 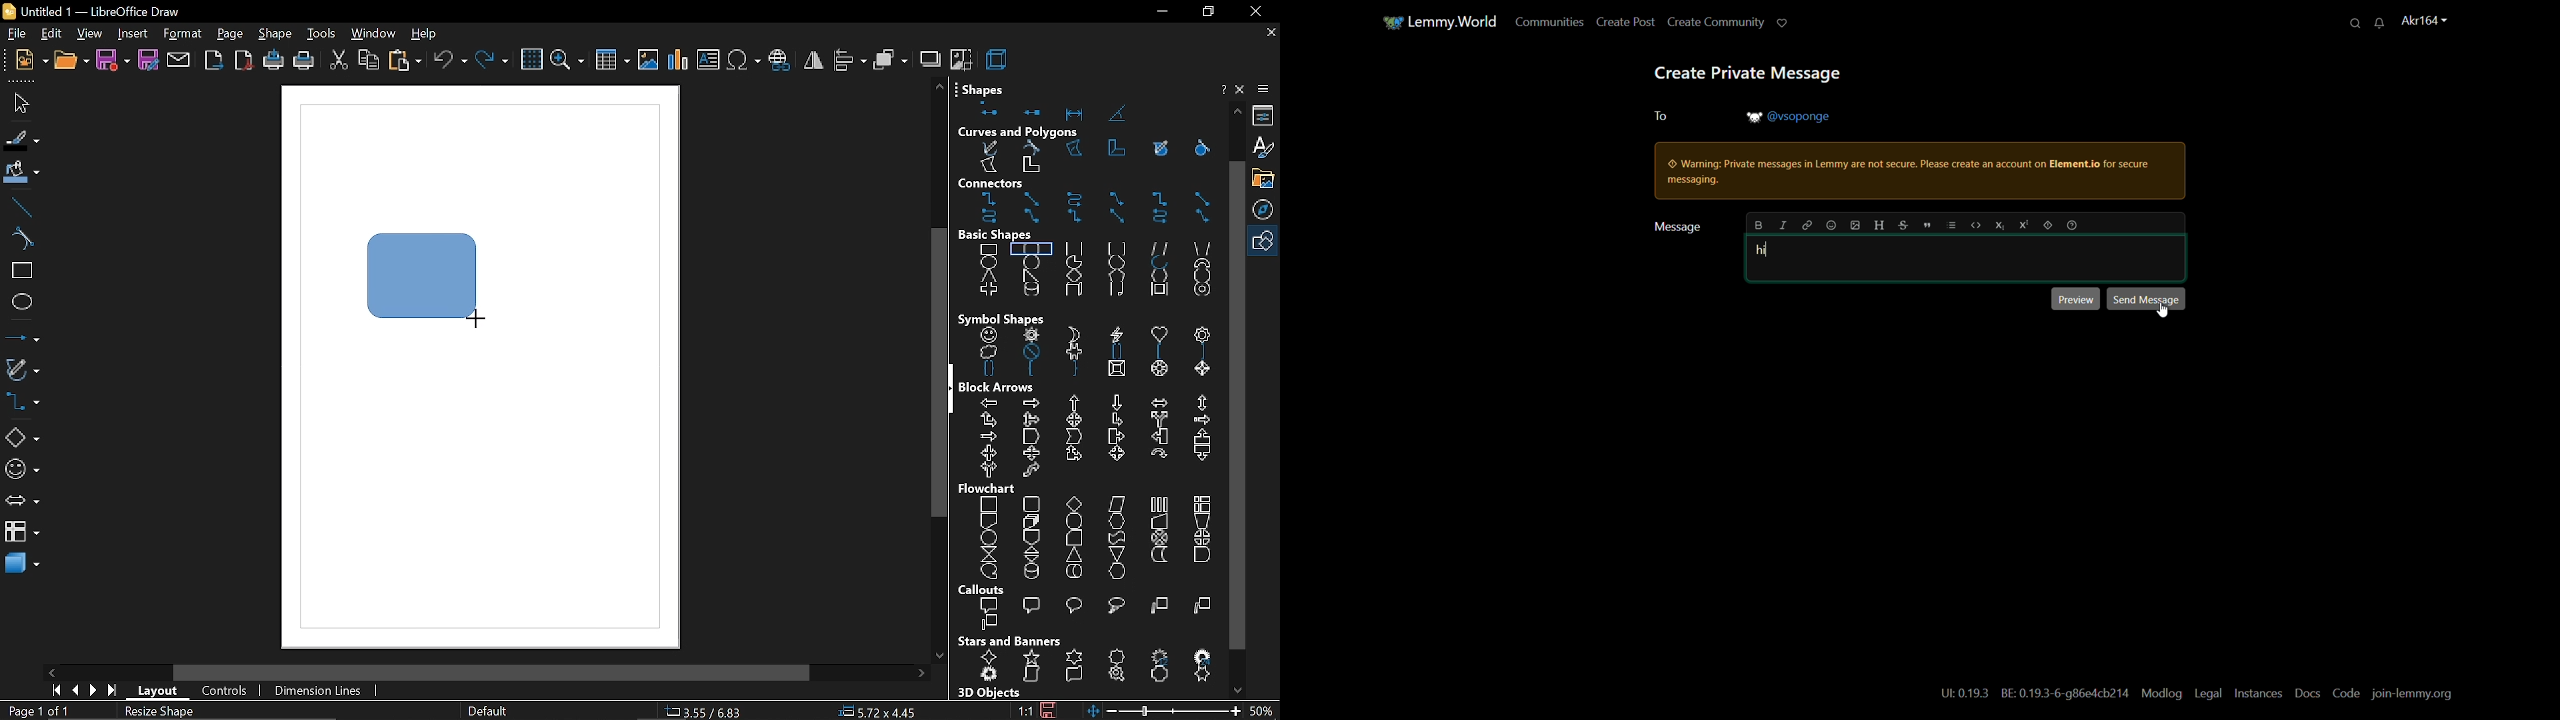 I want to click on current page, so click(x=38, y=711).